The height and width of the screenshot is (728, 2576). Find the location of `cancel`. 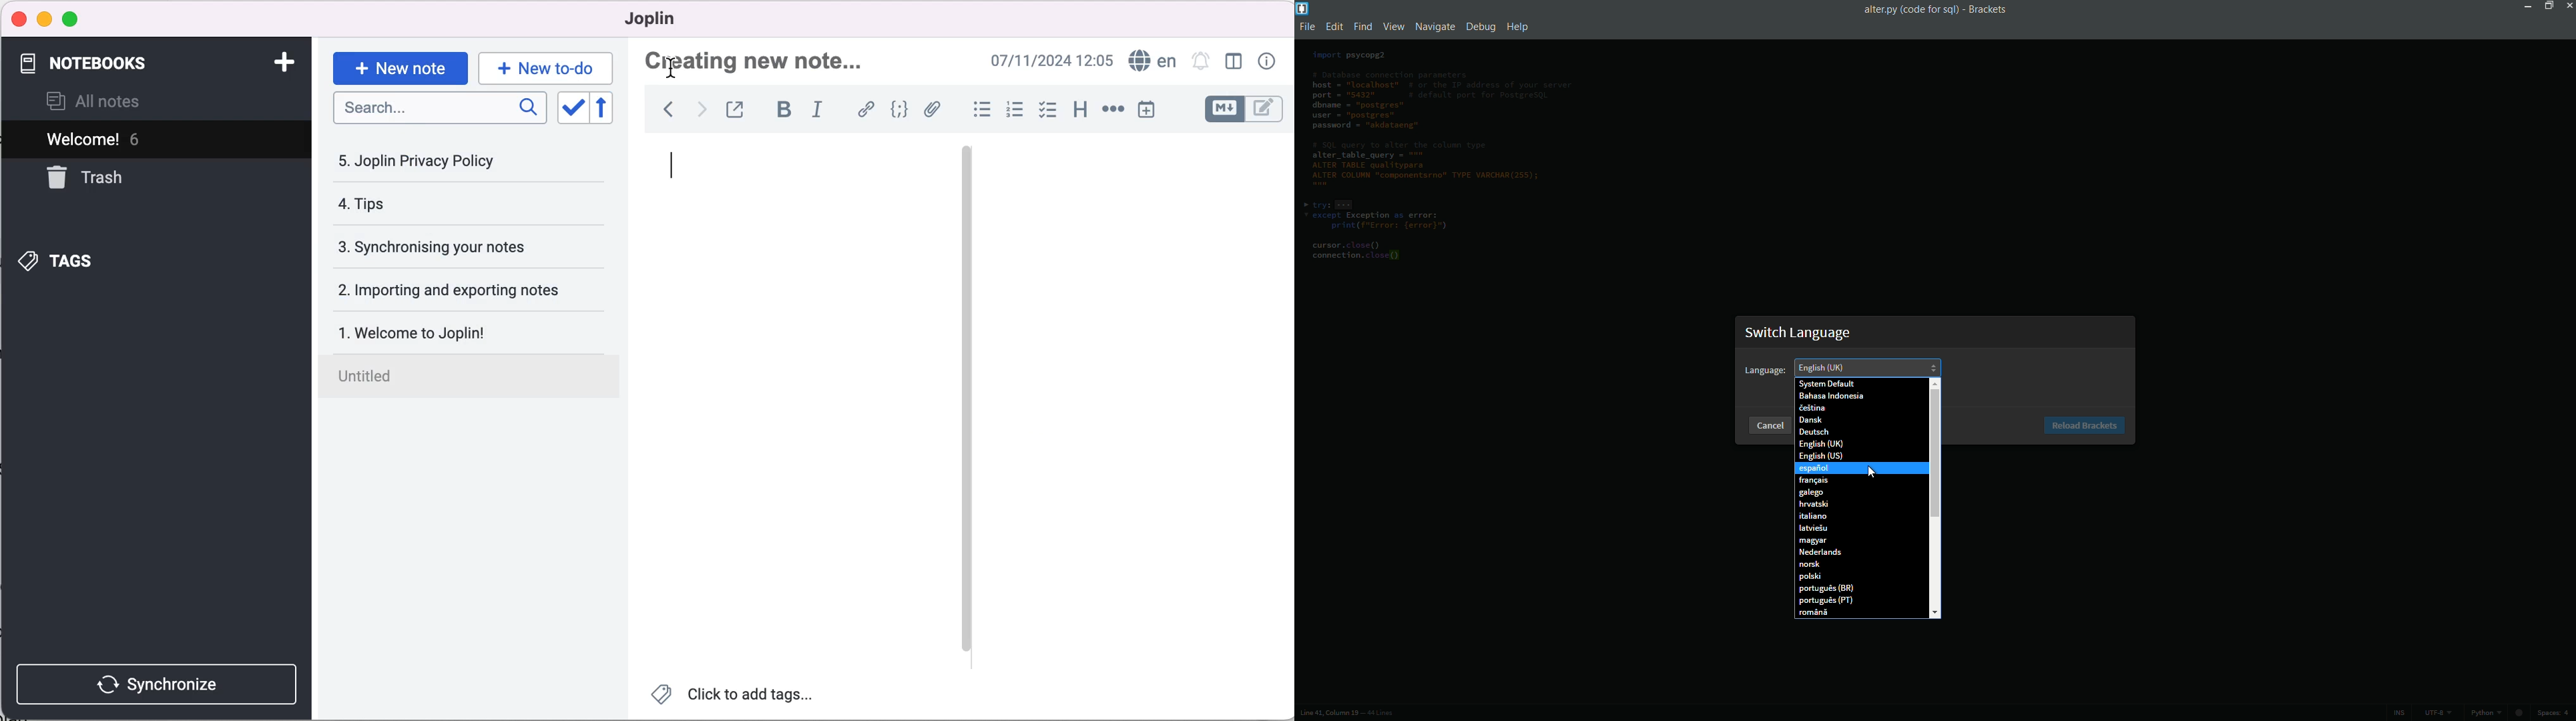

cancel is located at coordinates (1770, 426).